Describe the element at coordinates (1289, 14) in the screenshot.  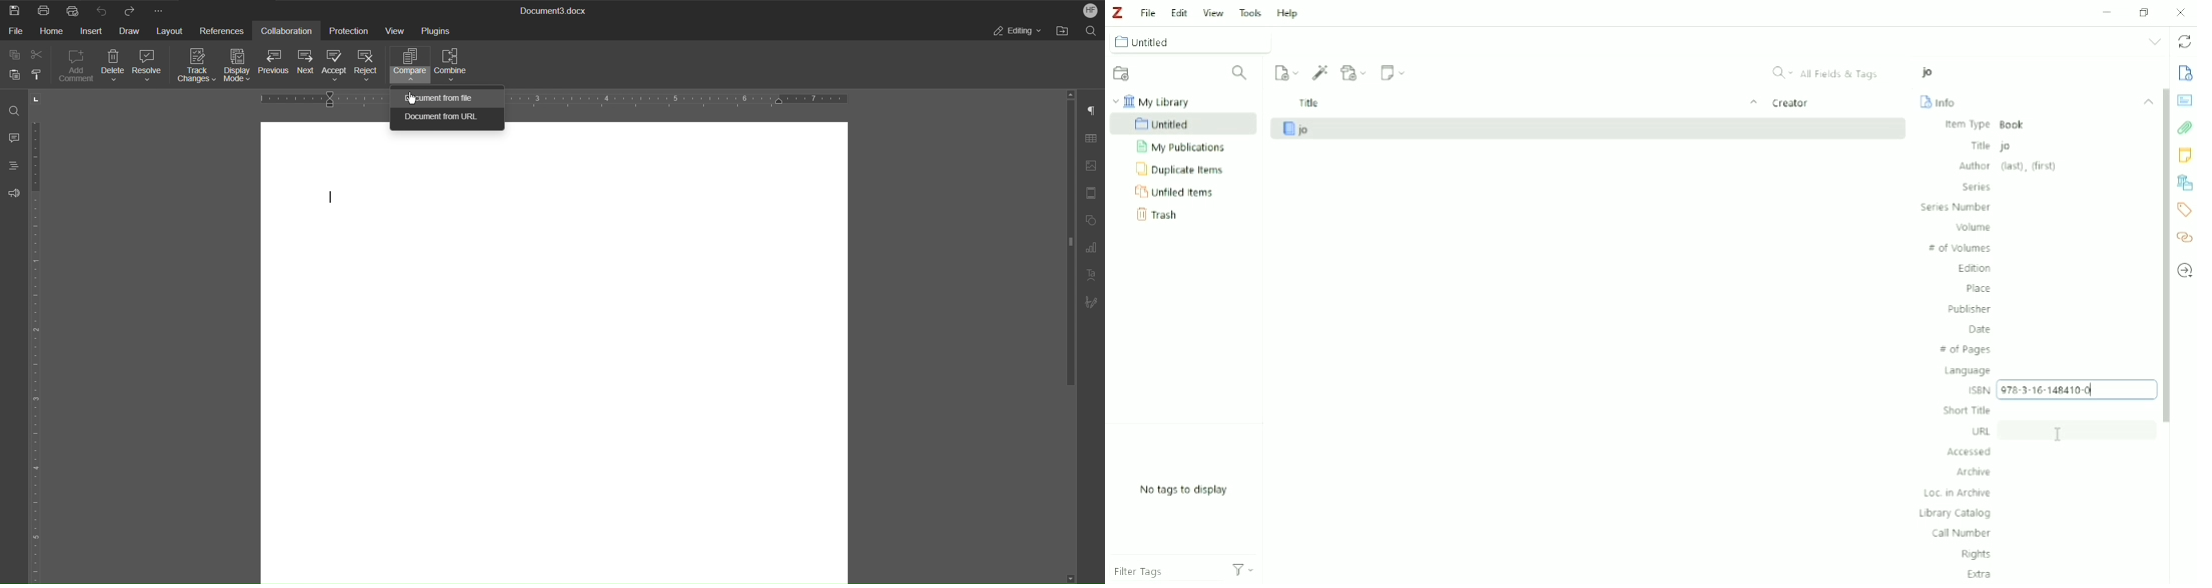
I see `Help` at that location.